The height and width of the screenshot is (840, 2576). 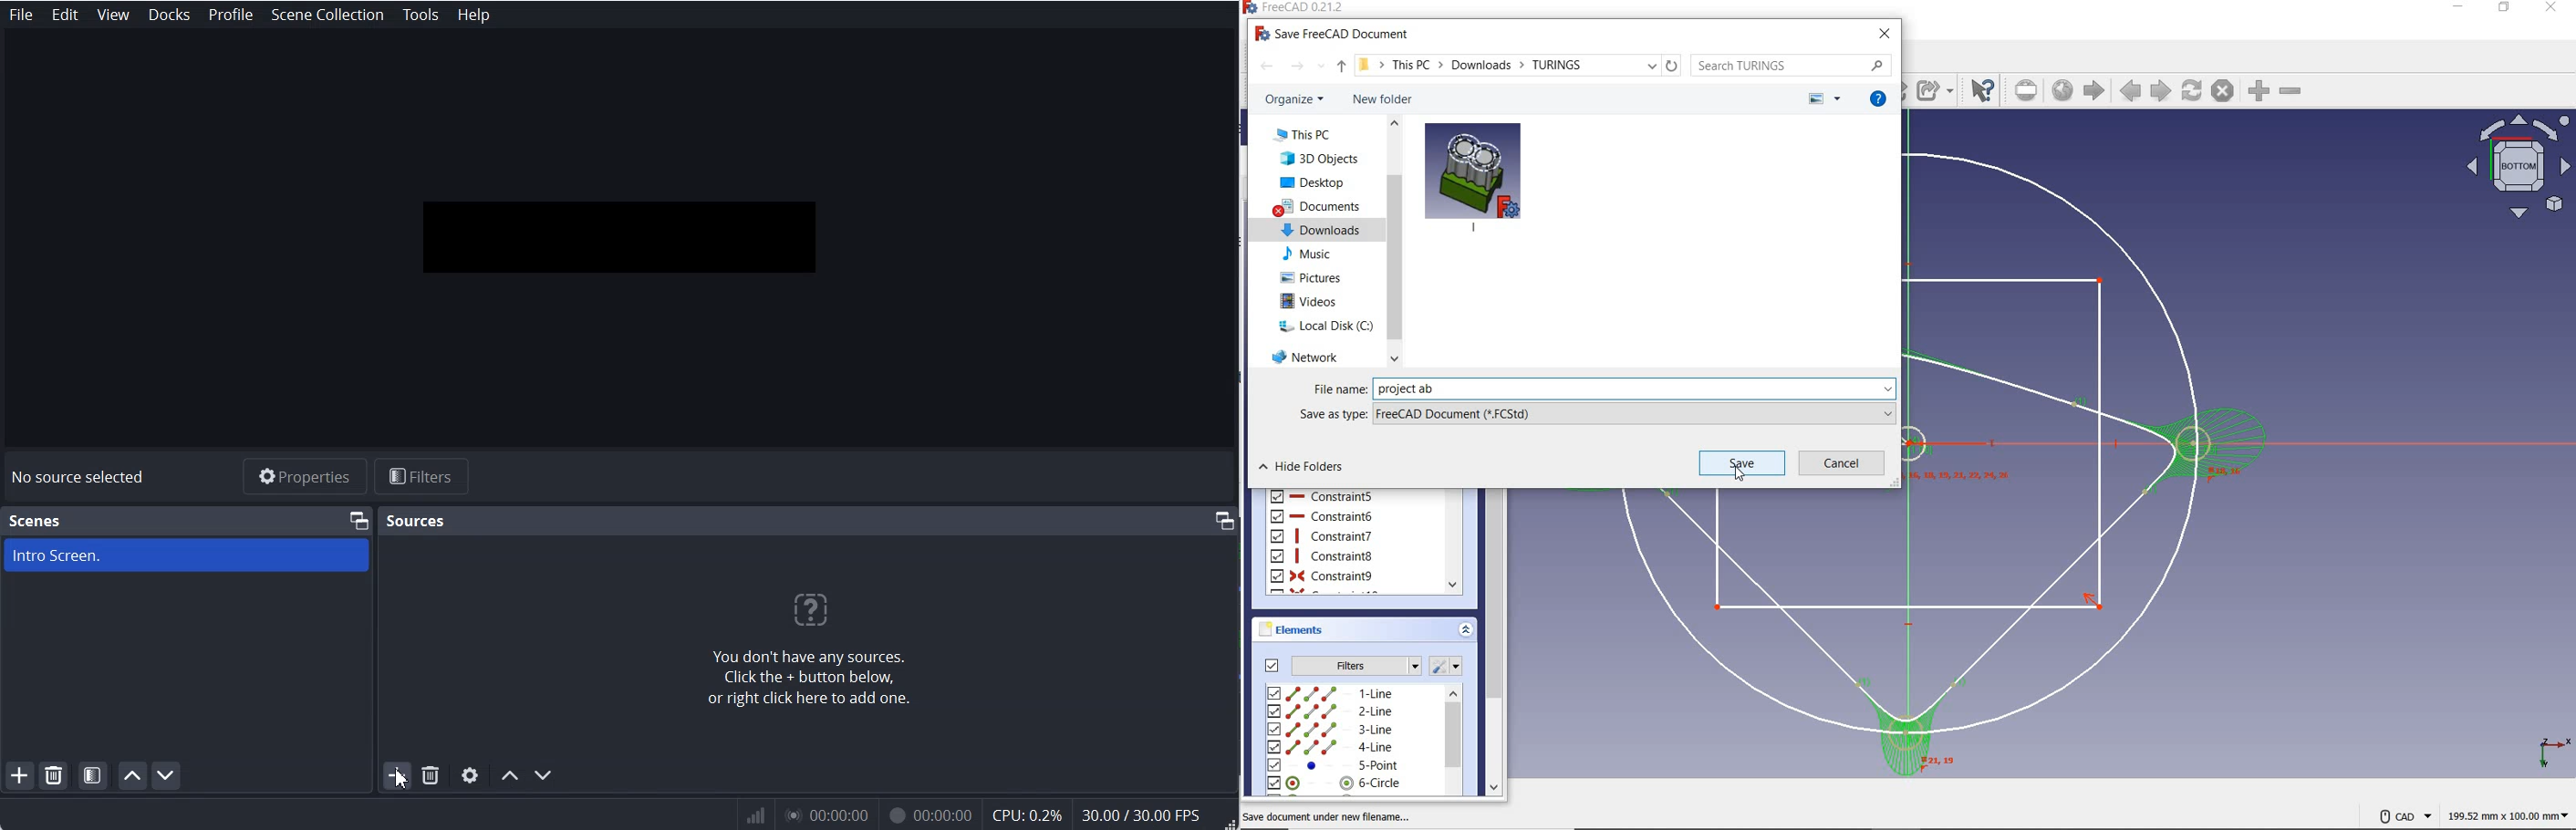 I want to click on cursor, so click(x=1739, y=473).